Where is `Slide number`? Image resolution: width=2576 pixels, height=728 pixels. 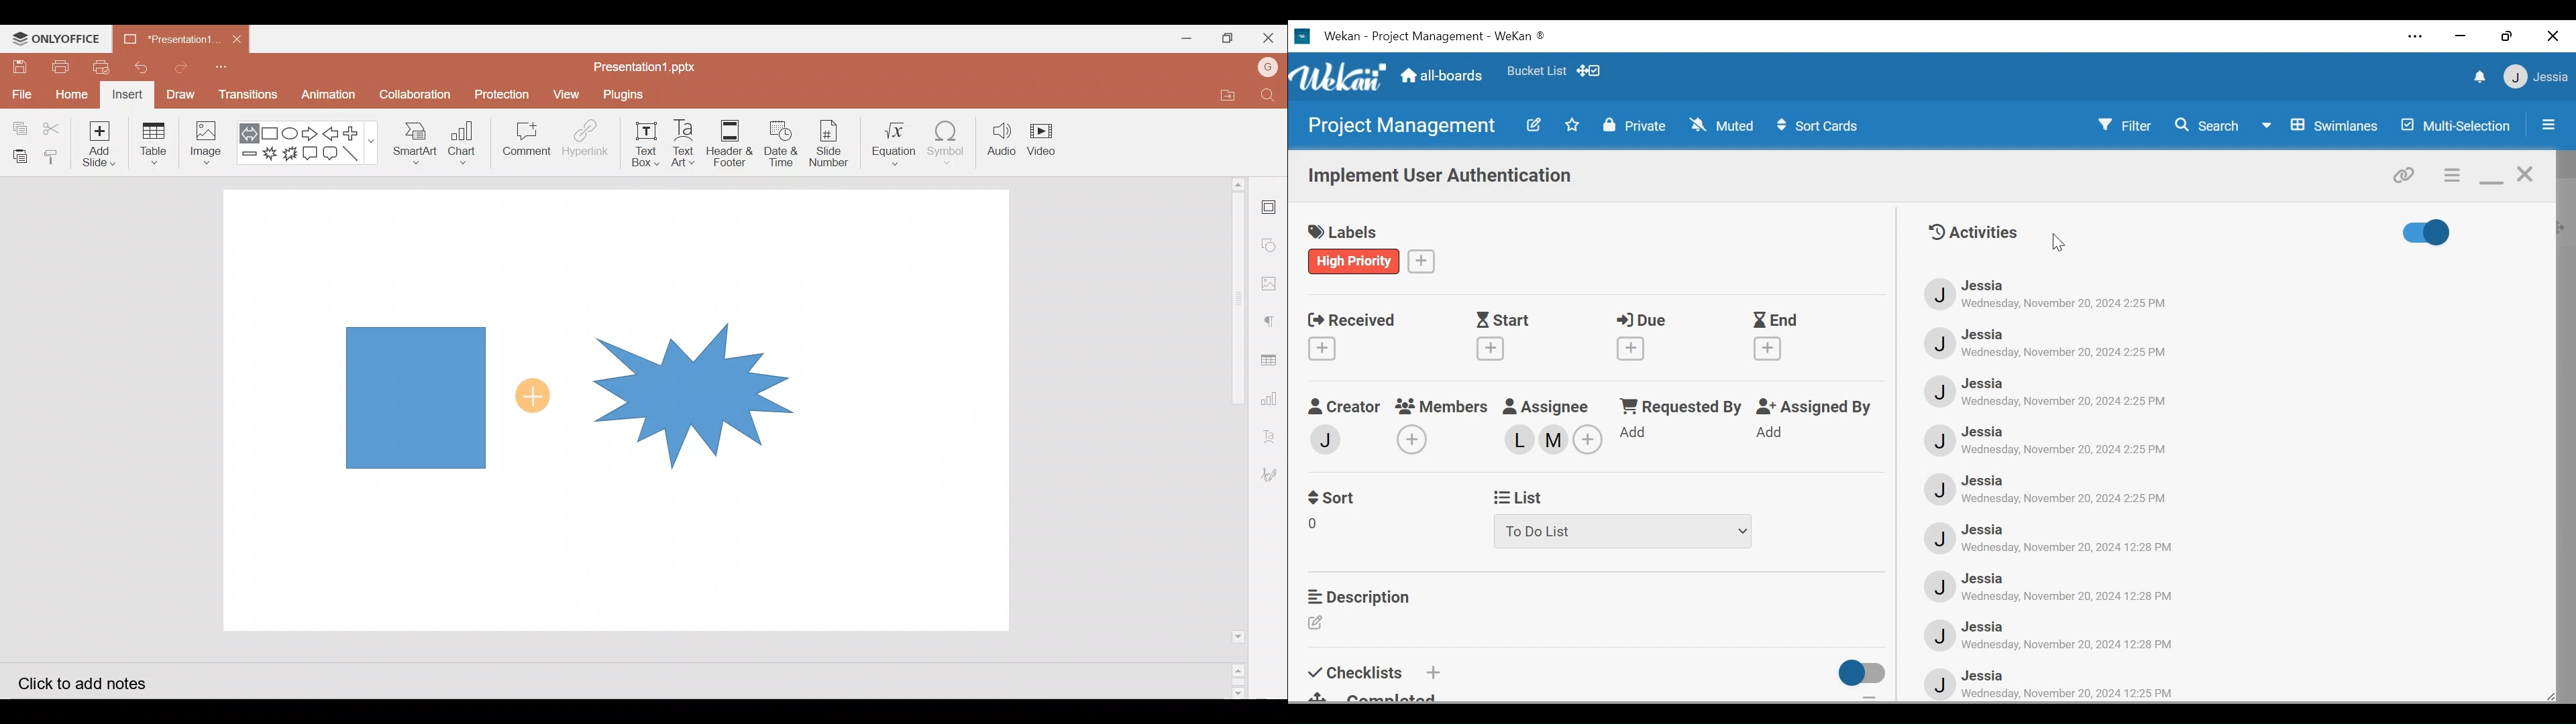
Slide number is located at coordinates (830, 141).